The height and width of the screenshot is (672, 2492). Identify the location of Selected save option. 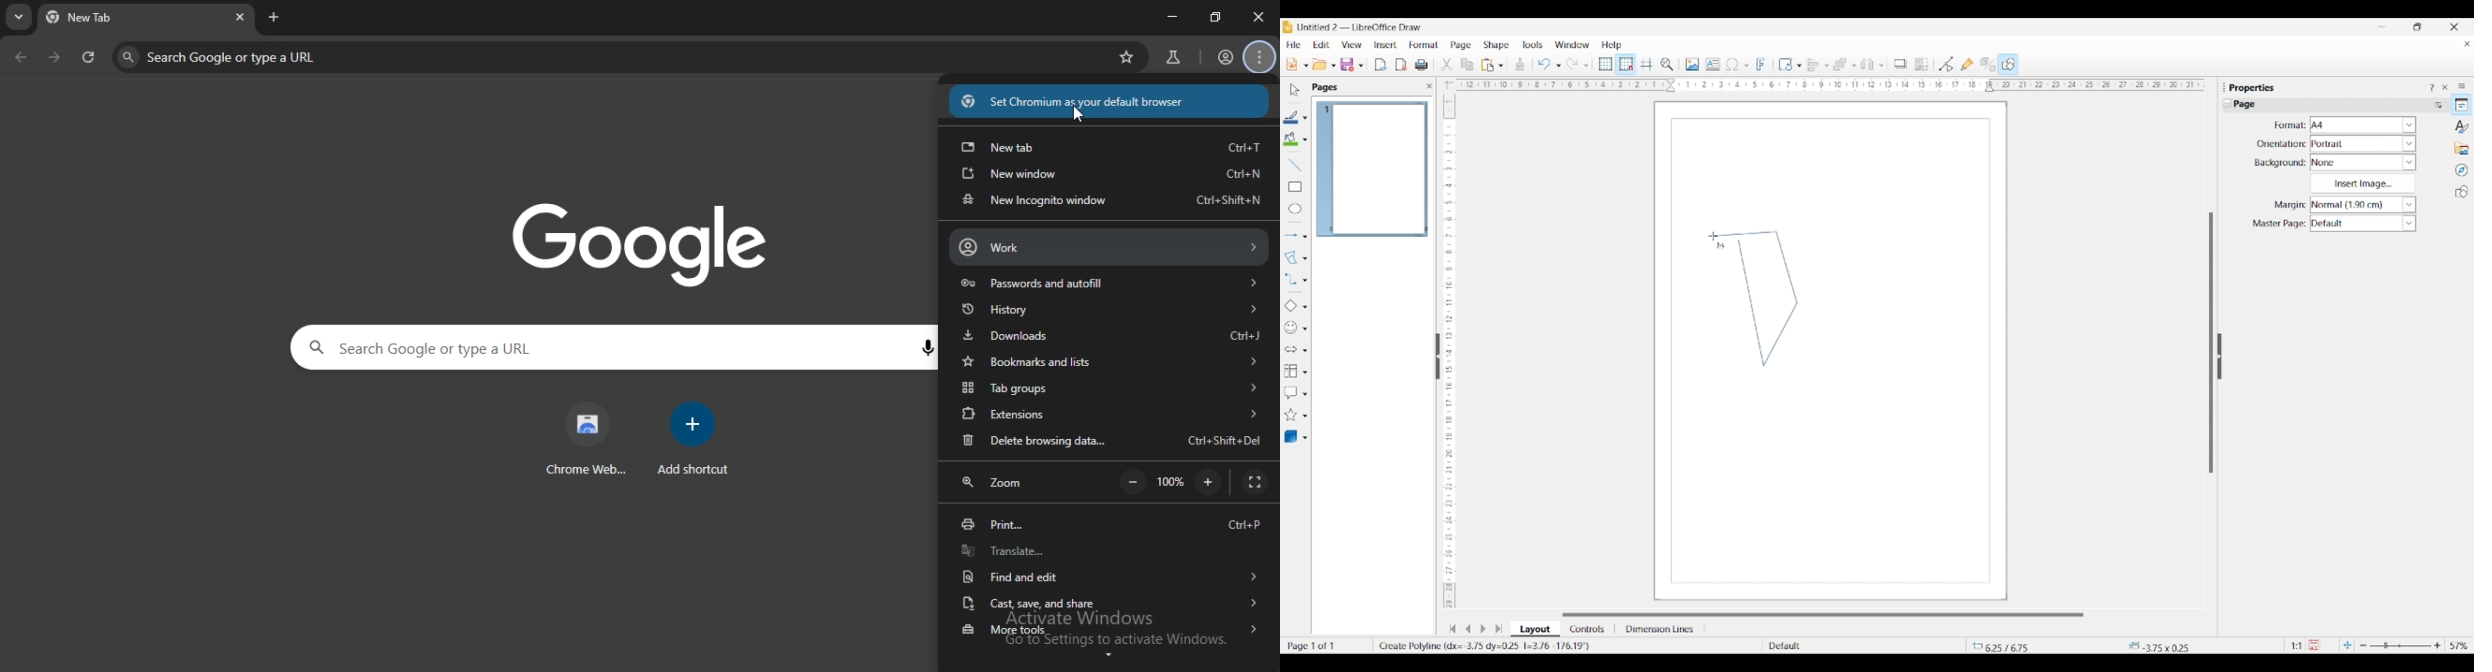
(1348, 64).